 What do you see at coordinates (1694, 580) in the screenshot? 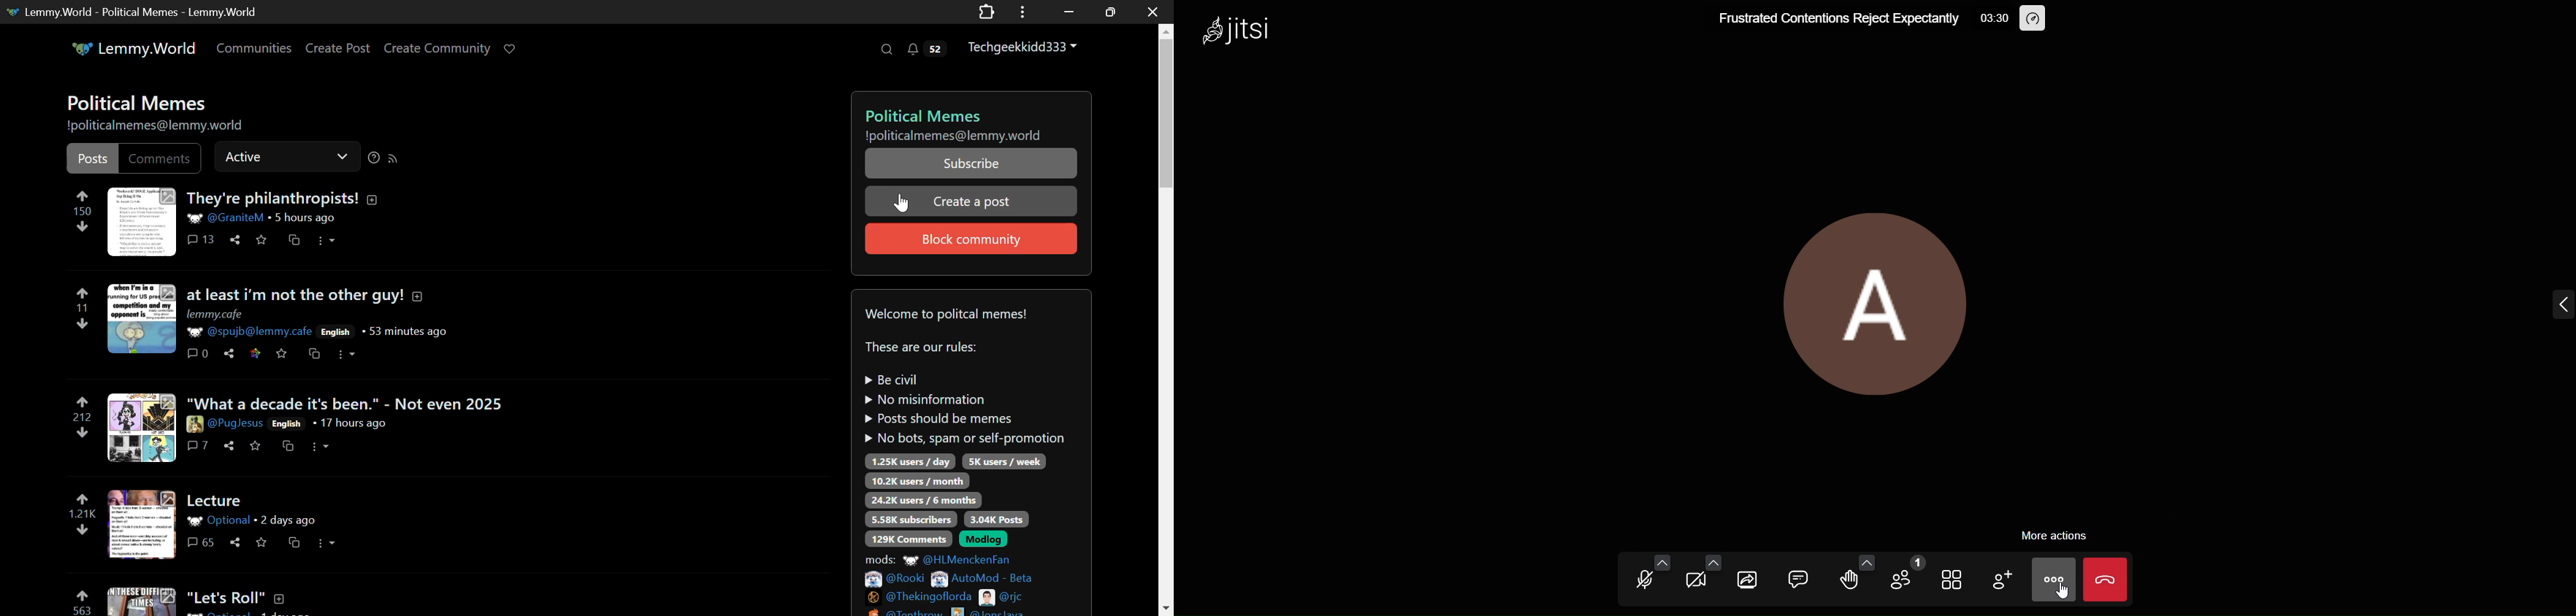
I see `start camera` at bounding box center [1694, 580].